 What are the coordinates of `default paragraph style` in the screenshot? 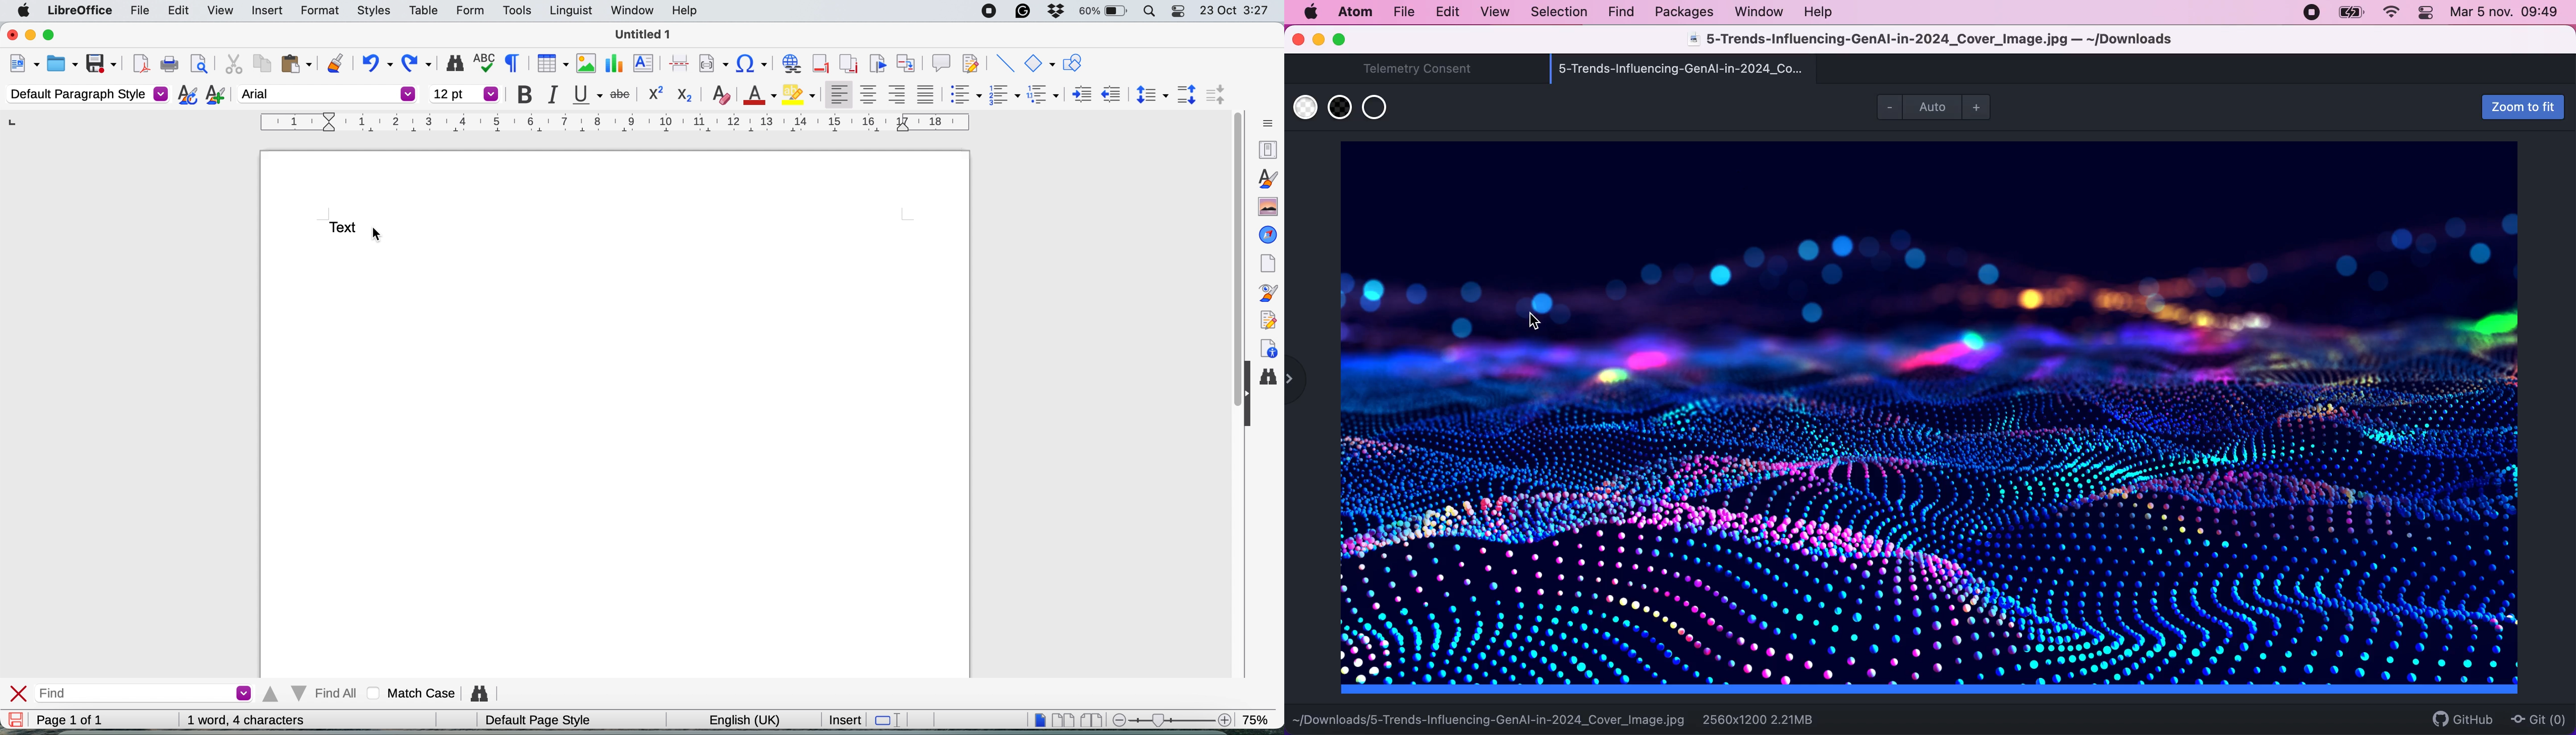 It's located at (86, 95).